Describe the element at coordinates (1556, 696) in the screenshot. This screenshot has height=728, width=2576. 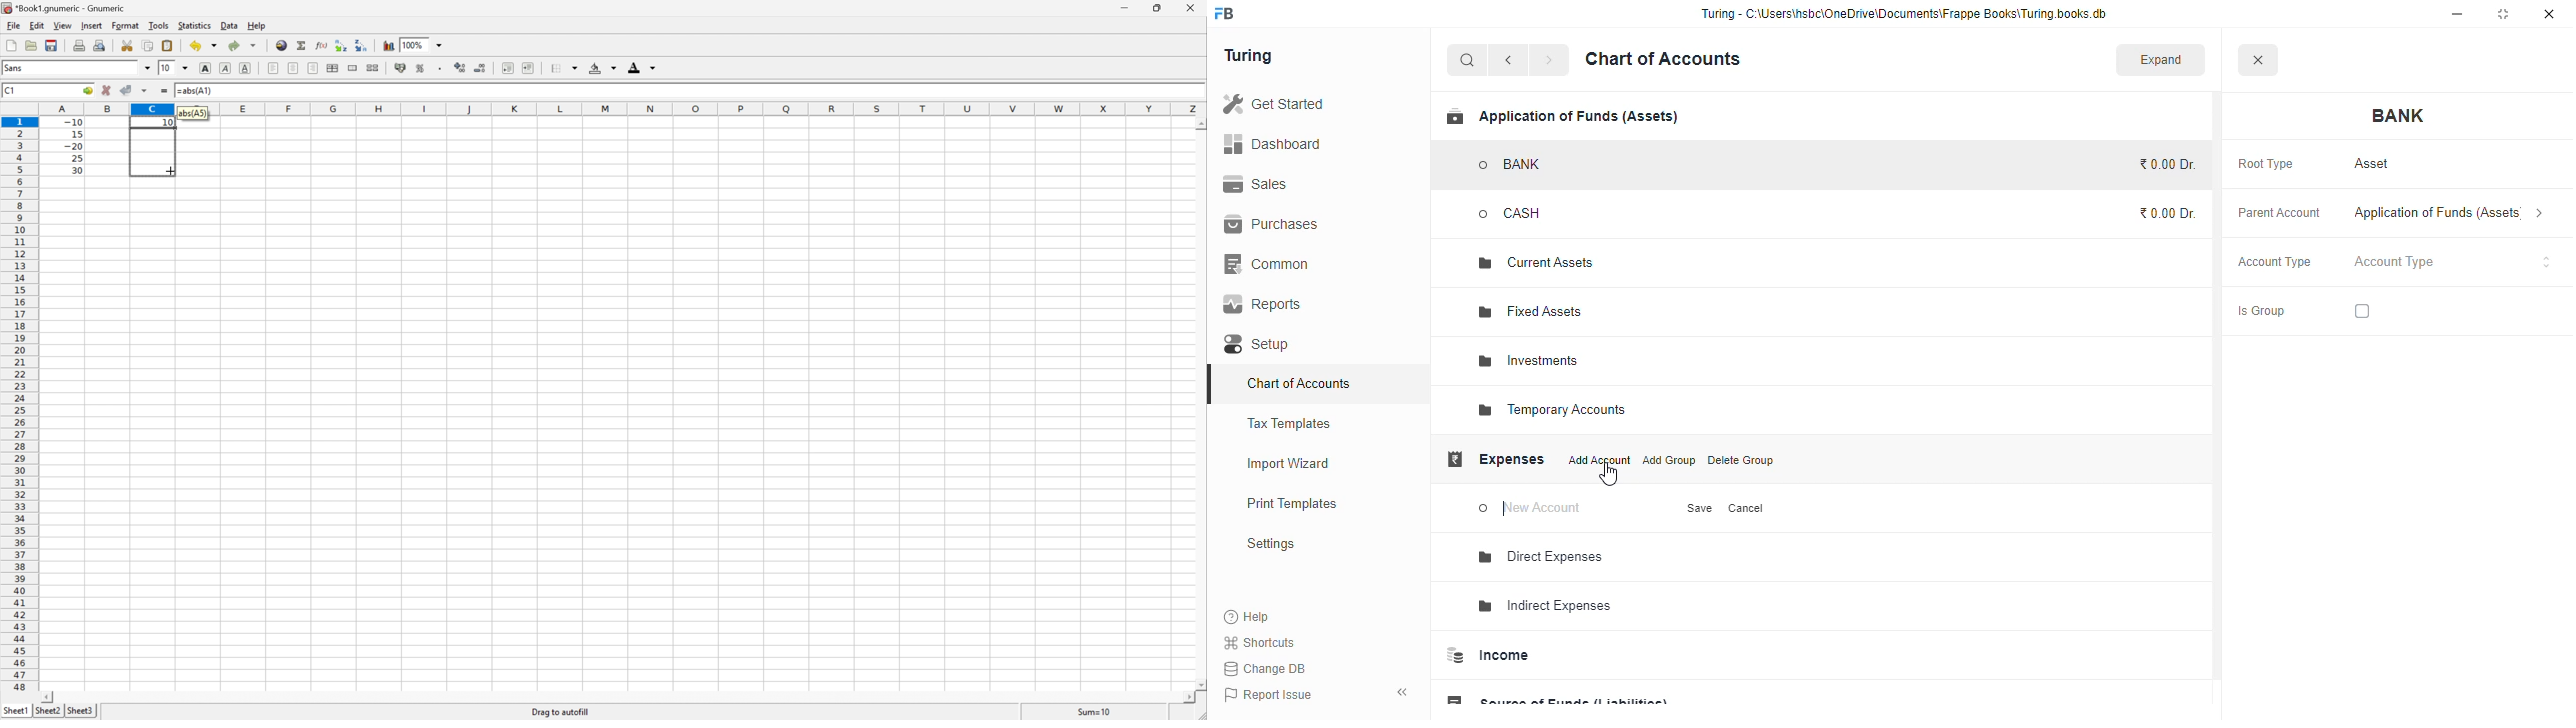
I see `source of funds (liabilities)` at that location.